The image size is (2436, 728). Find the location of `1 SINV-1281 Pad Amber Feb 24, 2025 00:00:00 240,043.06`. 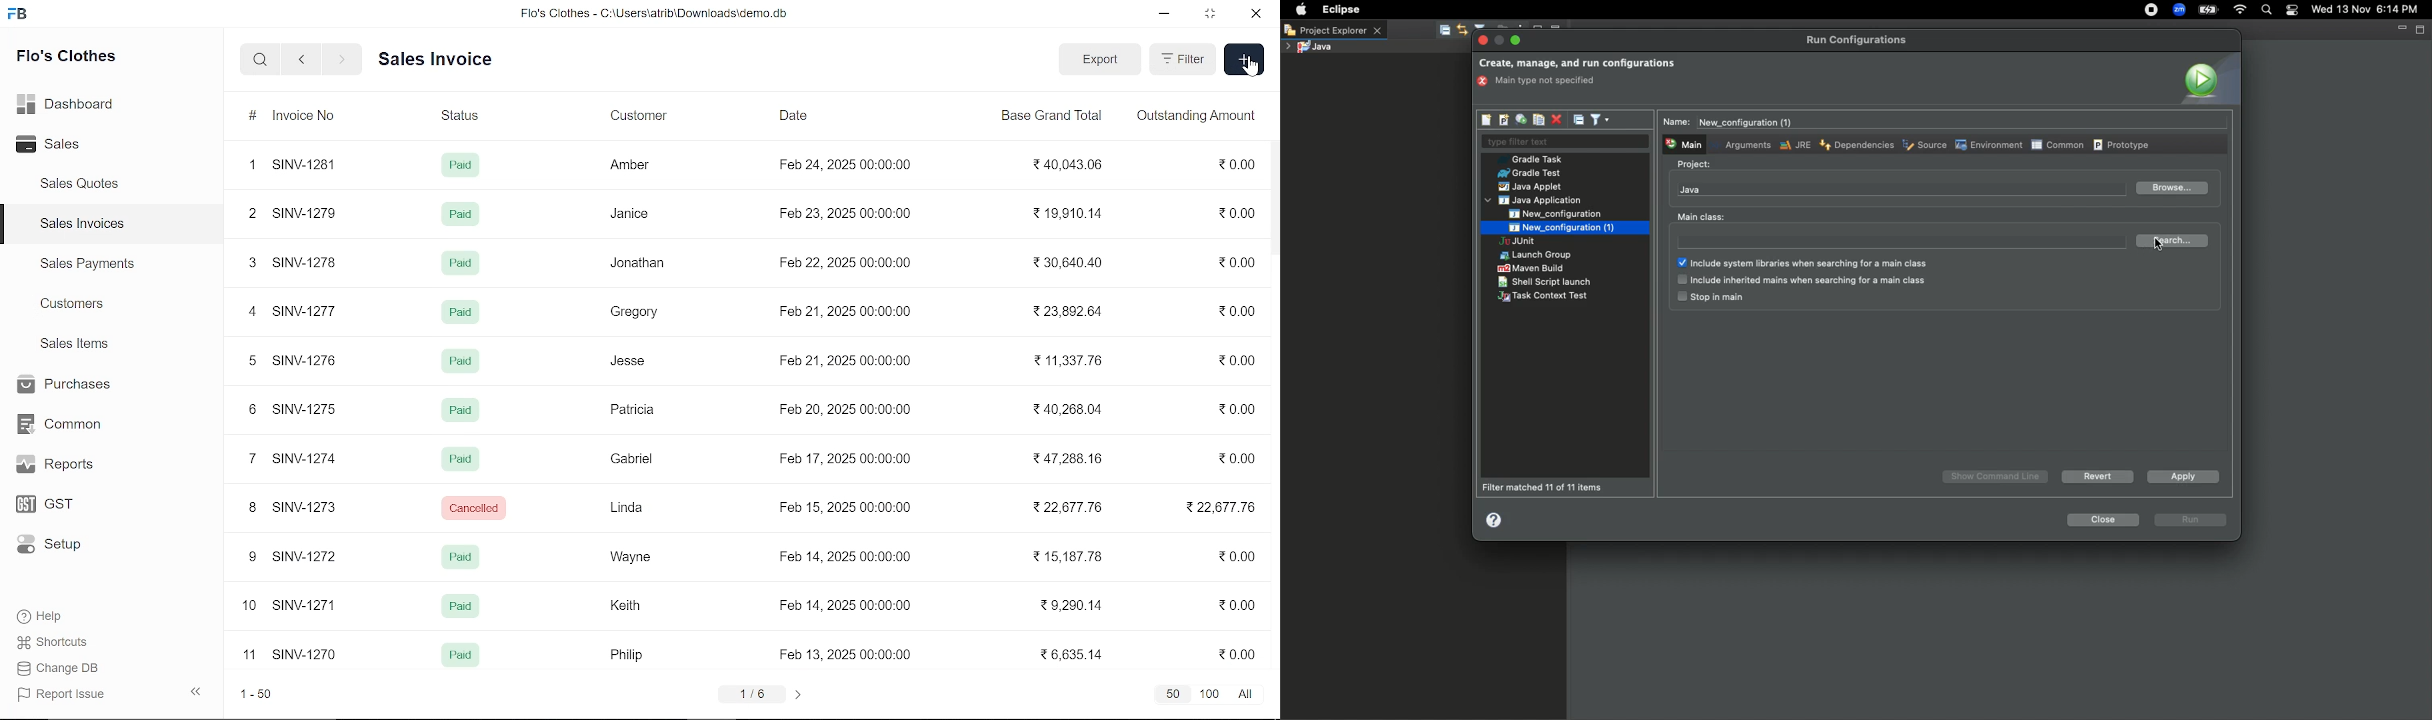

1 SINV-1281 Pad Amber Feb 24, 2025 00:00:00 240,043.06 is located at coordinates (748, 163).